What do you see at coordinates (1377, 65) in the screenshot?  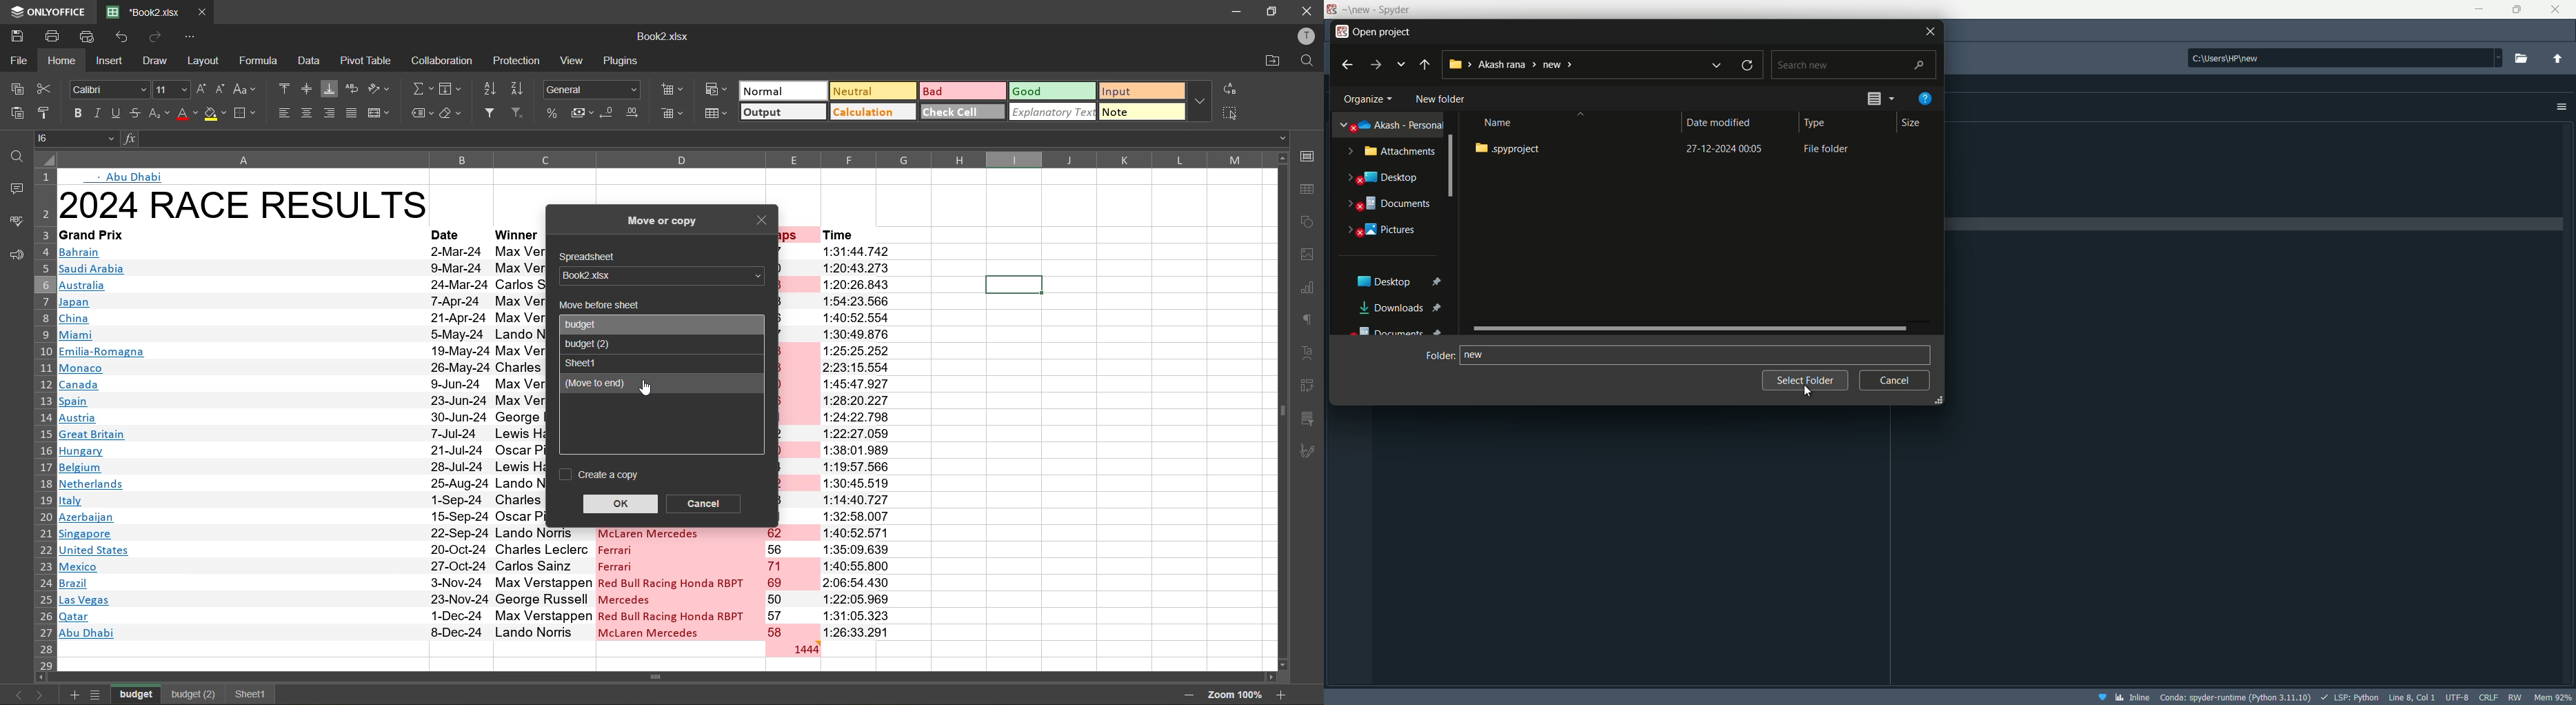 I see `forward` at bounding box center [1377, 65].